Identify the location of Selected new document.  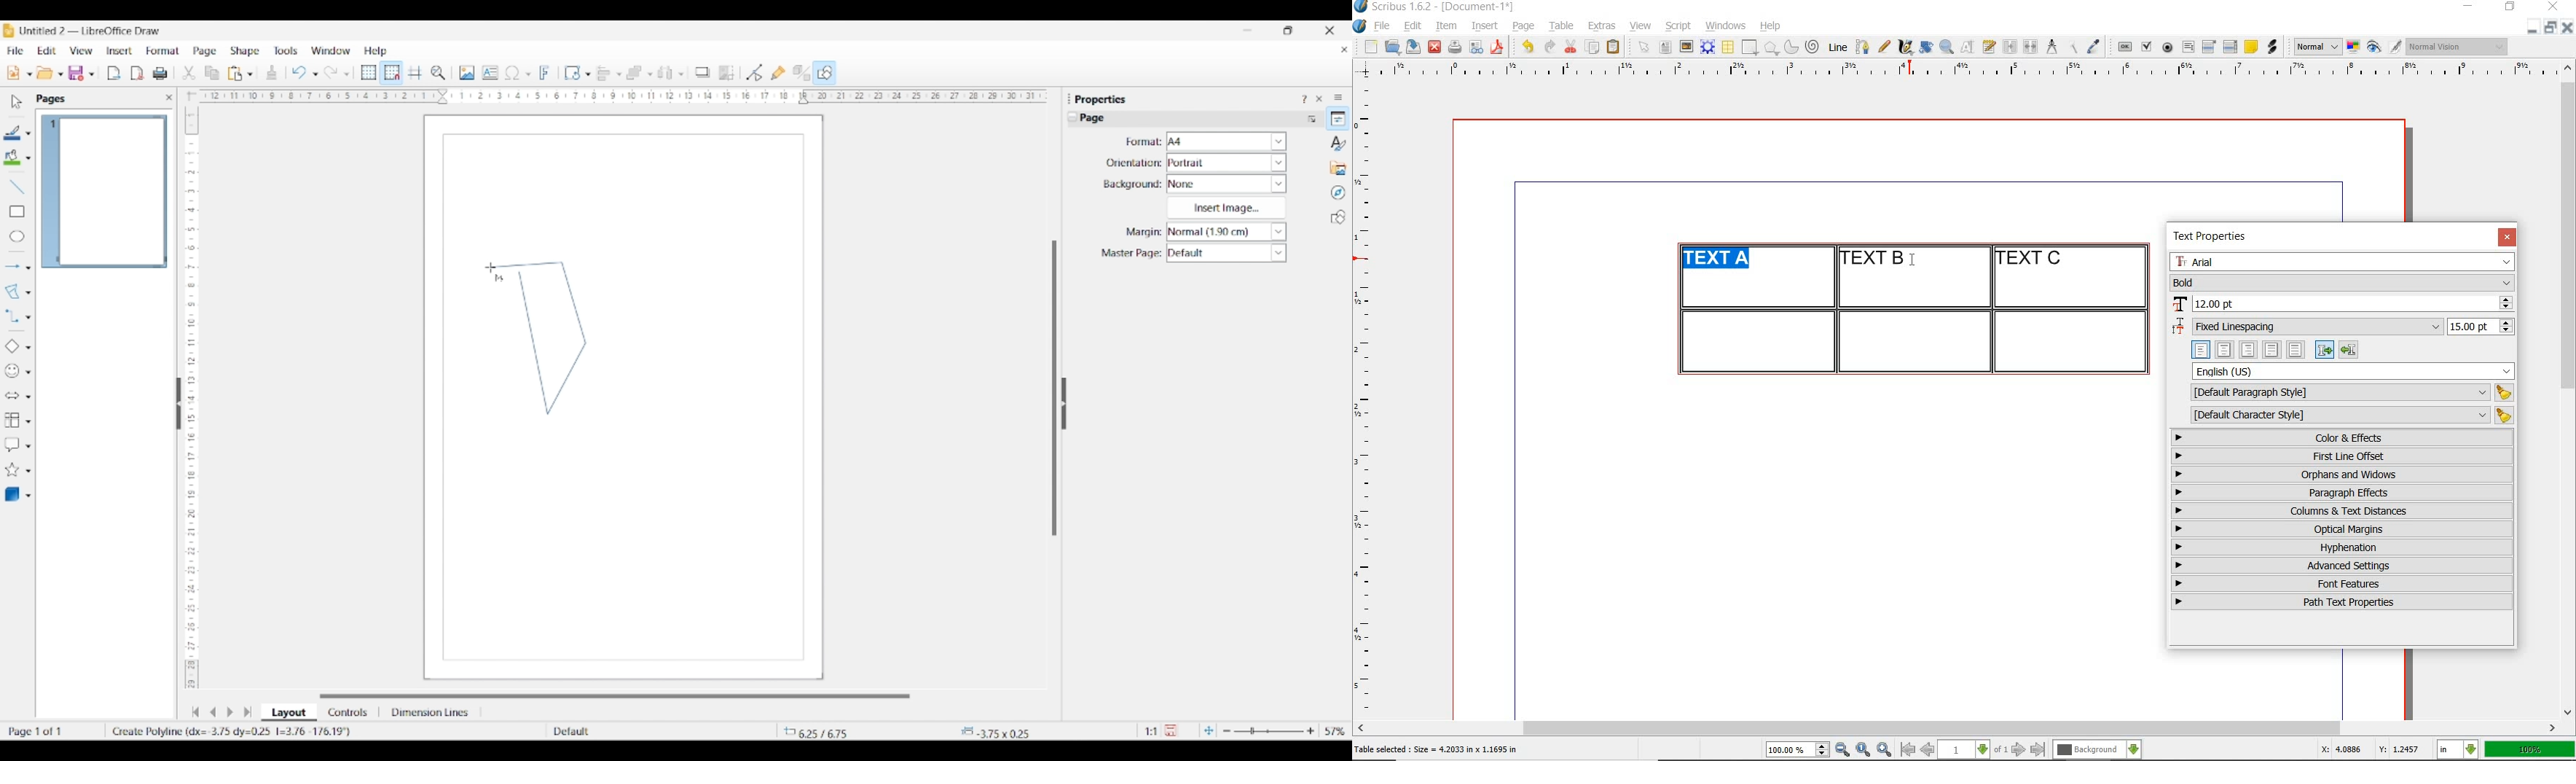
(13, 73).